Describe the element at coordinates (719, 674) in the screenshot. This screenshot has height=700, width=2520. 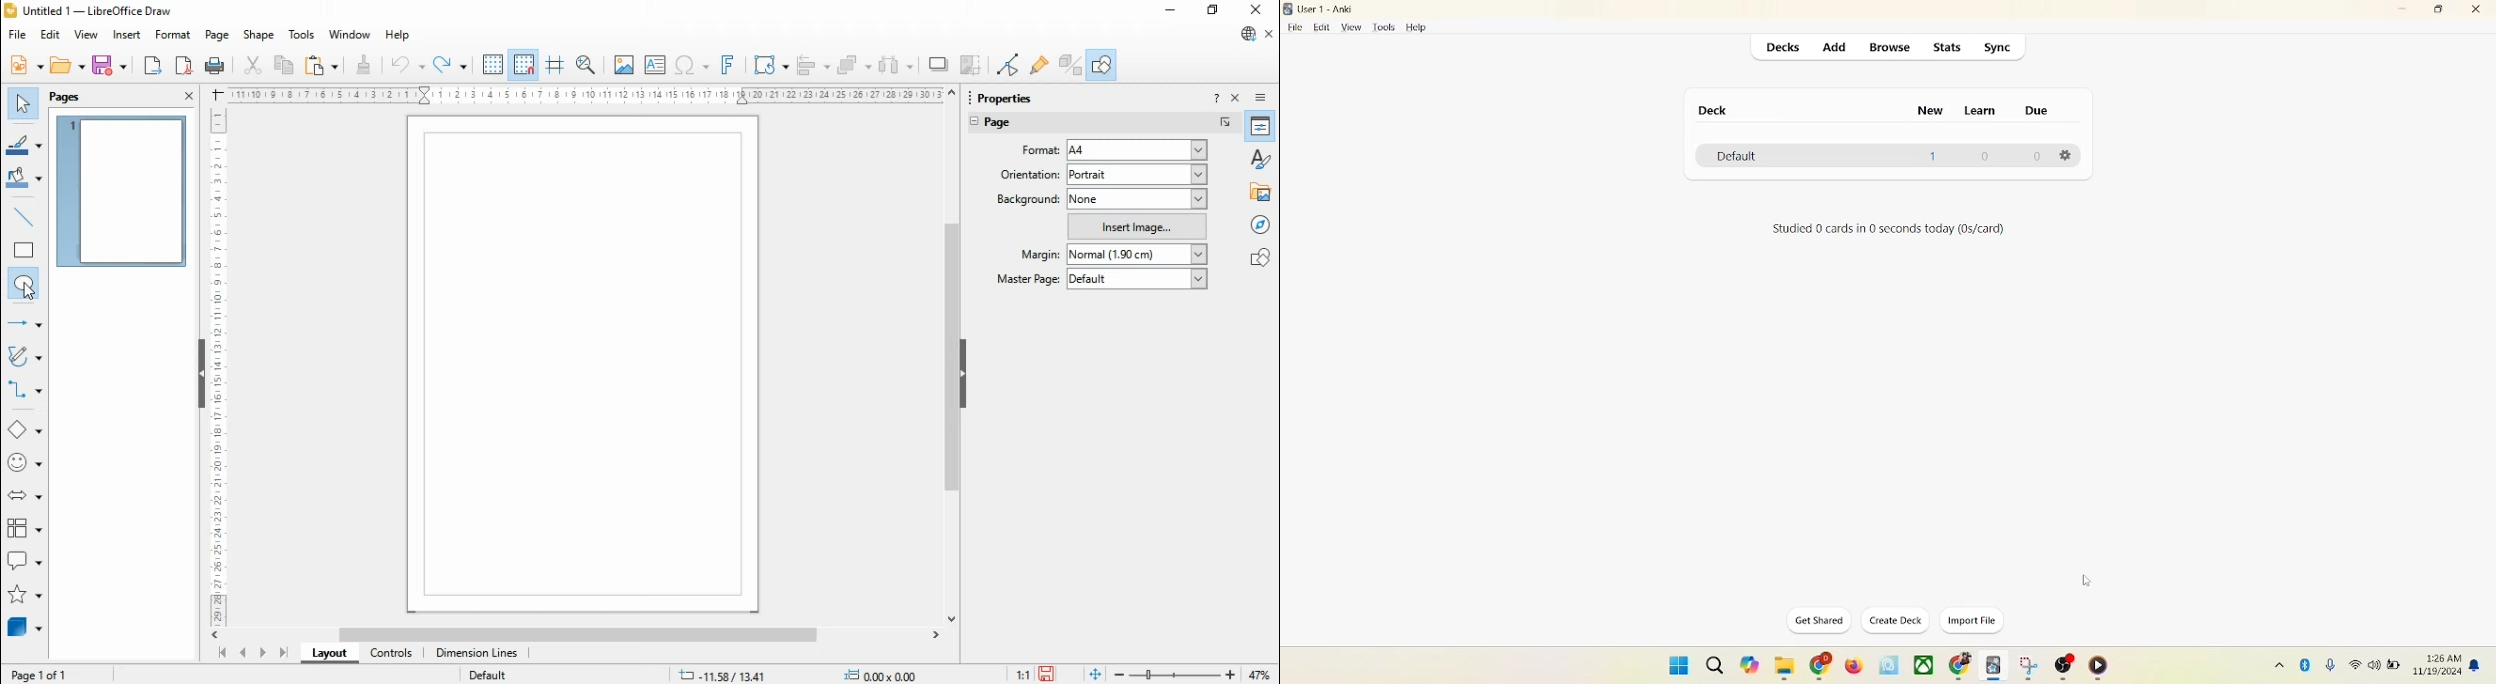
I see ` .11.58/ 13.41` at that location.